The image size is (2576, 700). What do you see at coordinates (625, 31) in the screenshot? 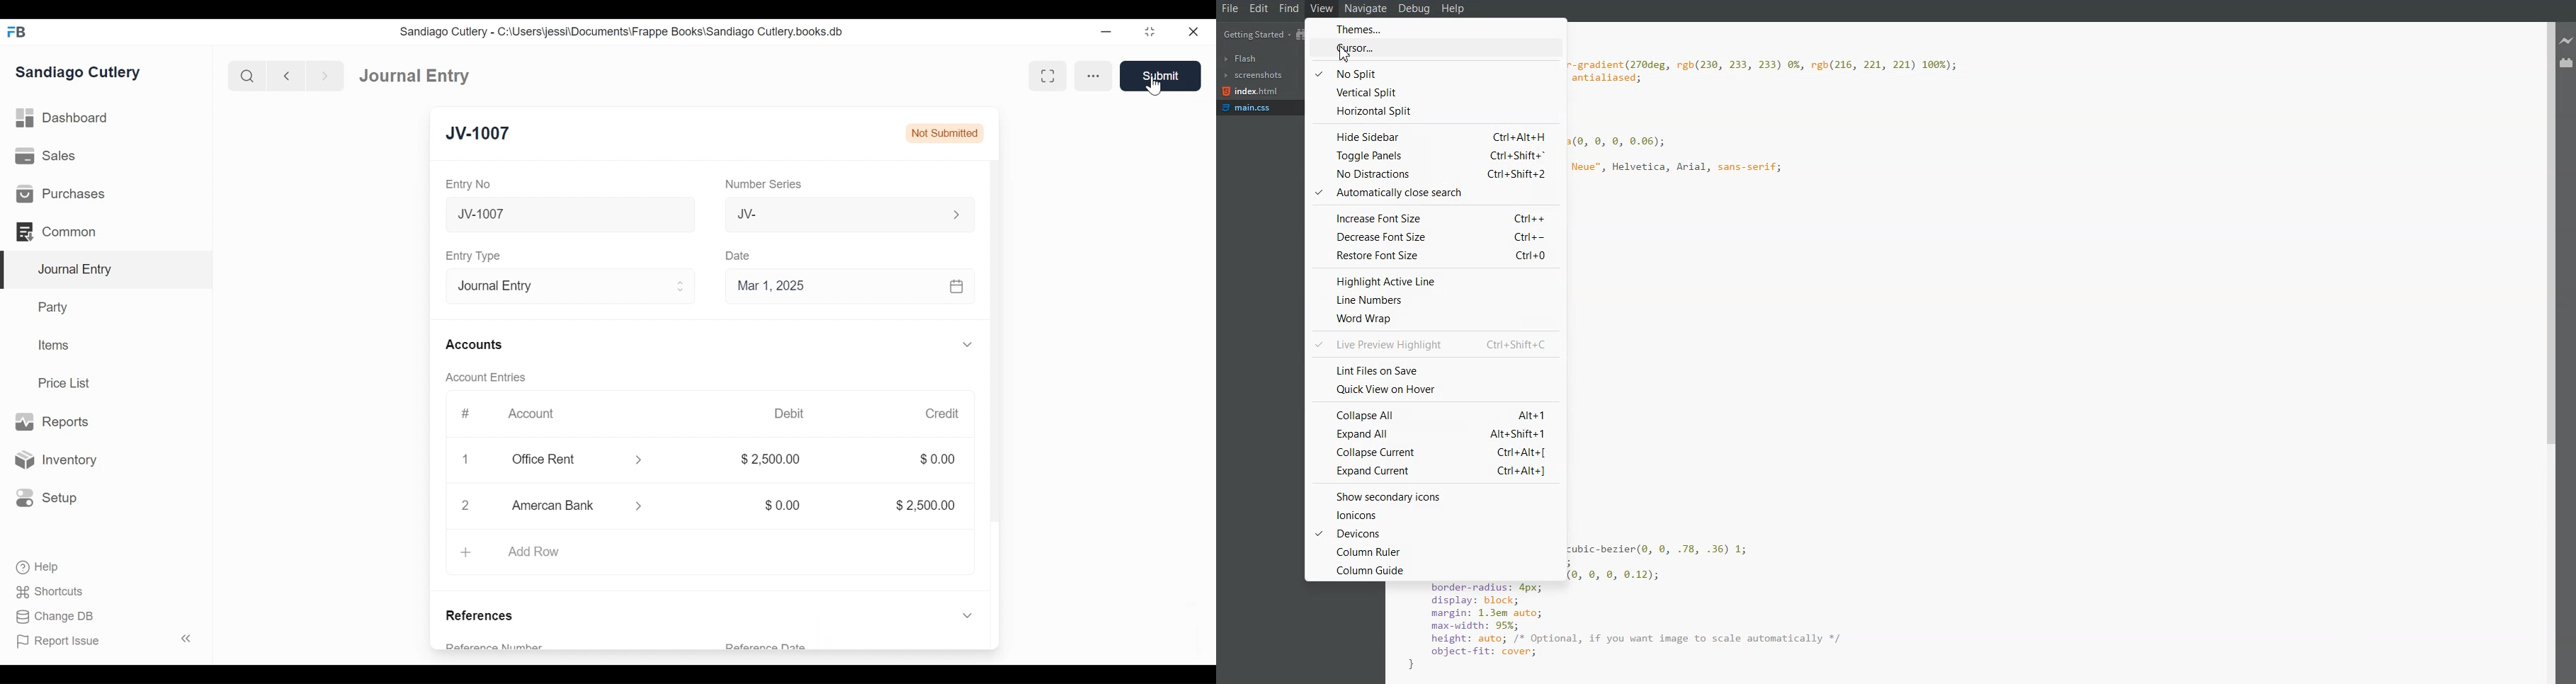
I see `Sandiago Cutlery - C:\Users\jessi\Documents\Frappe Books\Sandiago Cutlery.books.db` at bounding box center [625, 31].